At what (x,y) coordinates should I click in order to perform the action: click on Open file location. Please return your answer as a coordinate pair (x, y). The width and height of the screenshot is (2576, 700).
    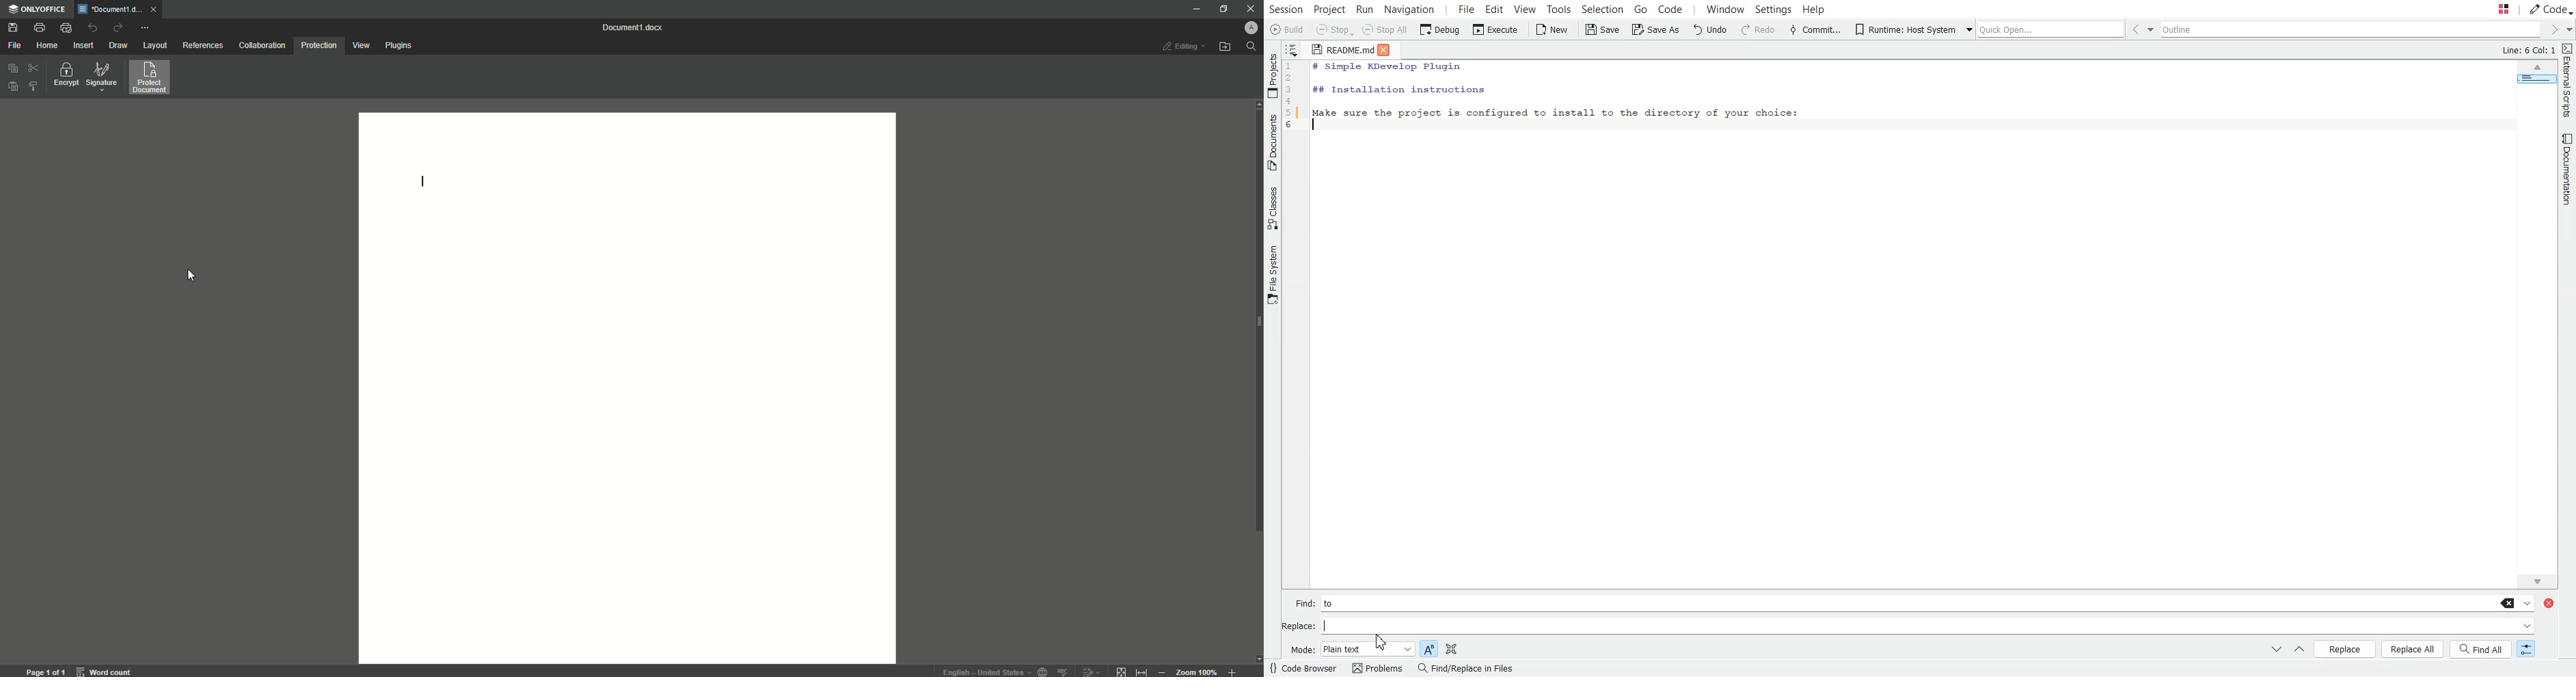
    Looking at the image, I should click on (1226, 47).